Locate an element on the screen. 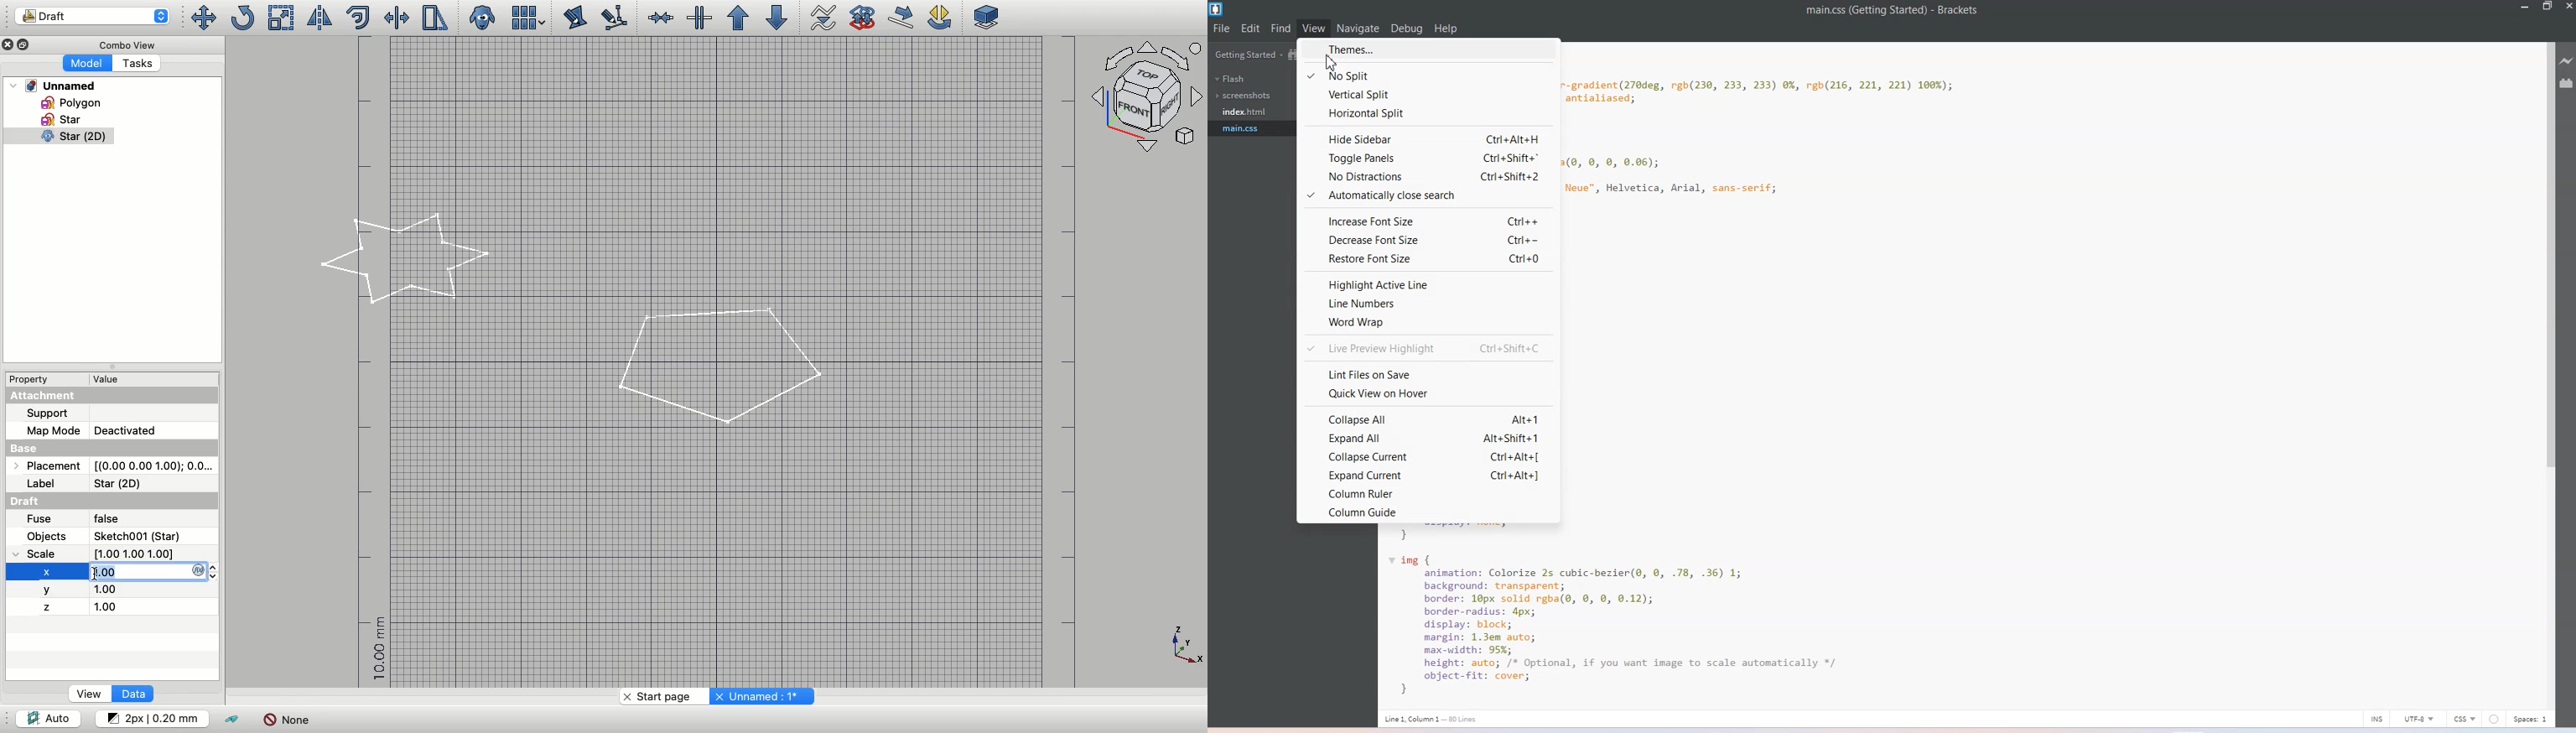 Image resolution: width=2576 pixels, height=756 pixels. Map mode is located at coordinates (53, 431).